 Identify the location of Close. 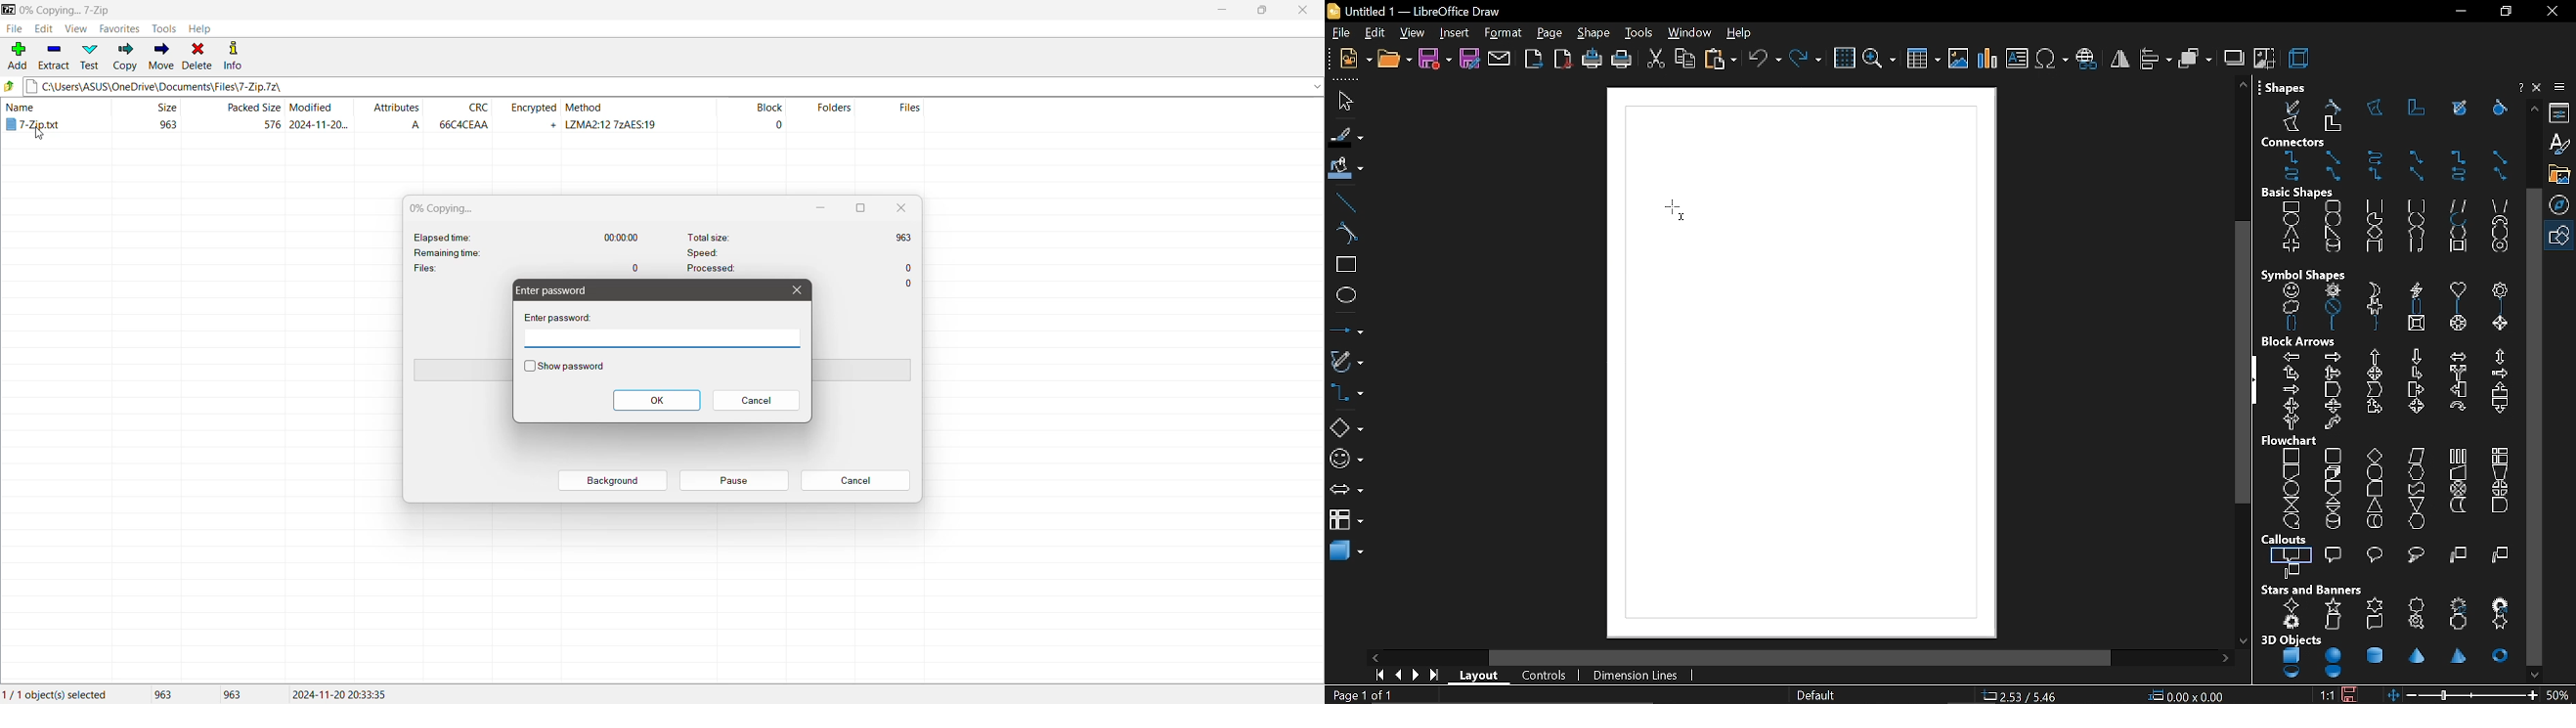
(901, 208).